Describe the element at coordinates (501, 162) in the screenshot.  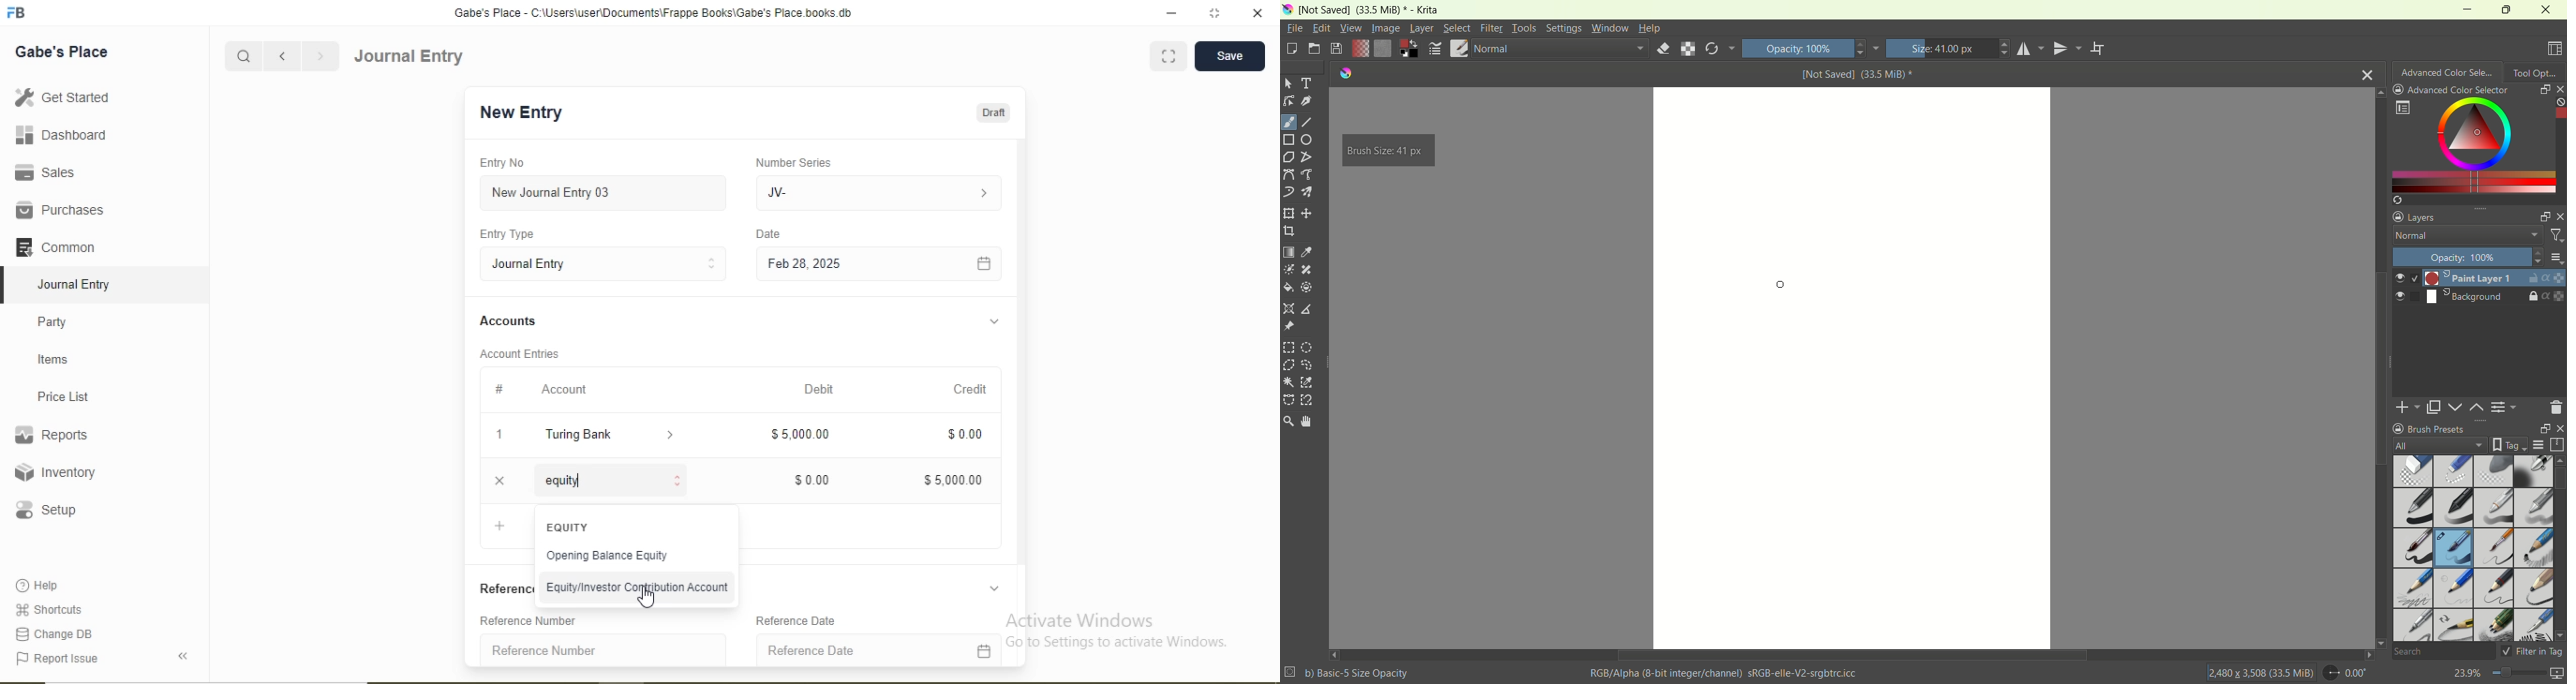
I see `Entry No` at that location.